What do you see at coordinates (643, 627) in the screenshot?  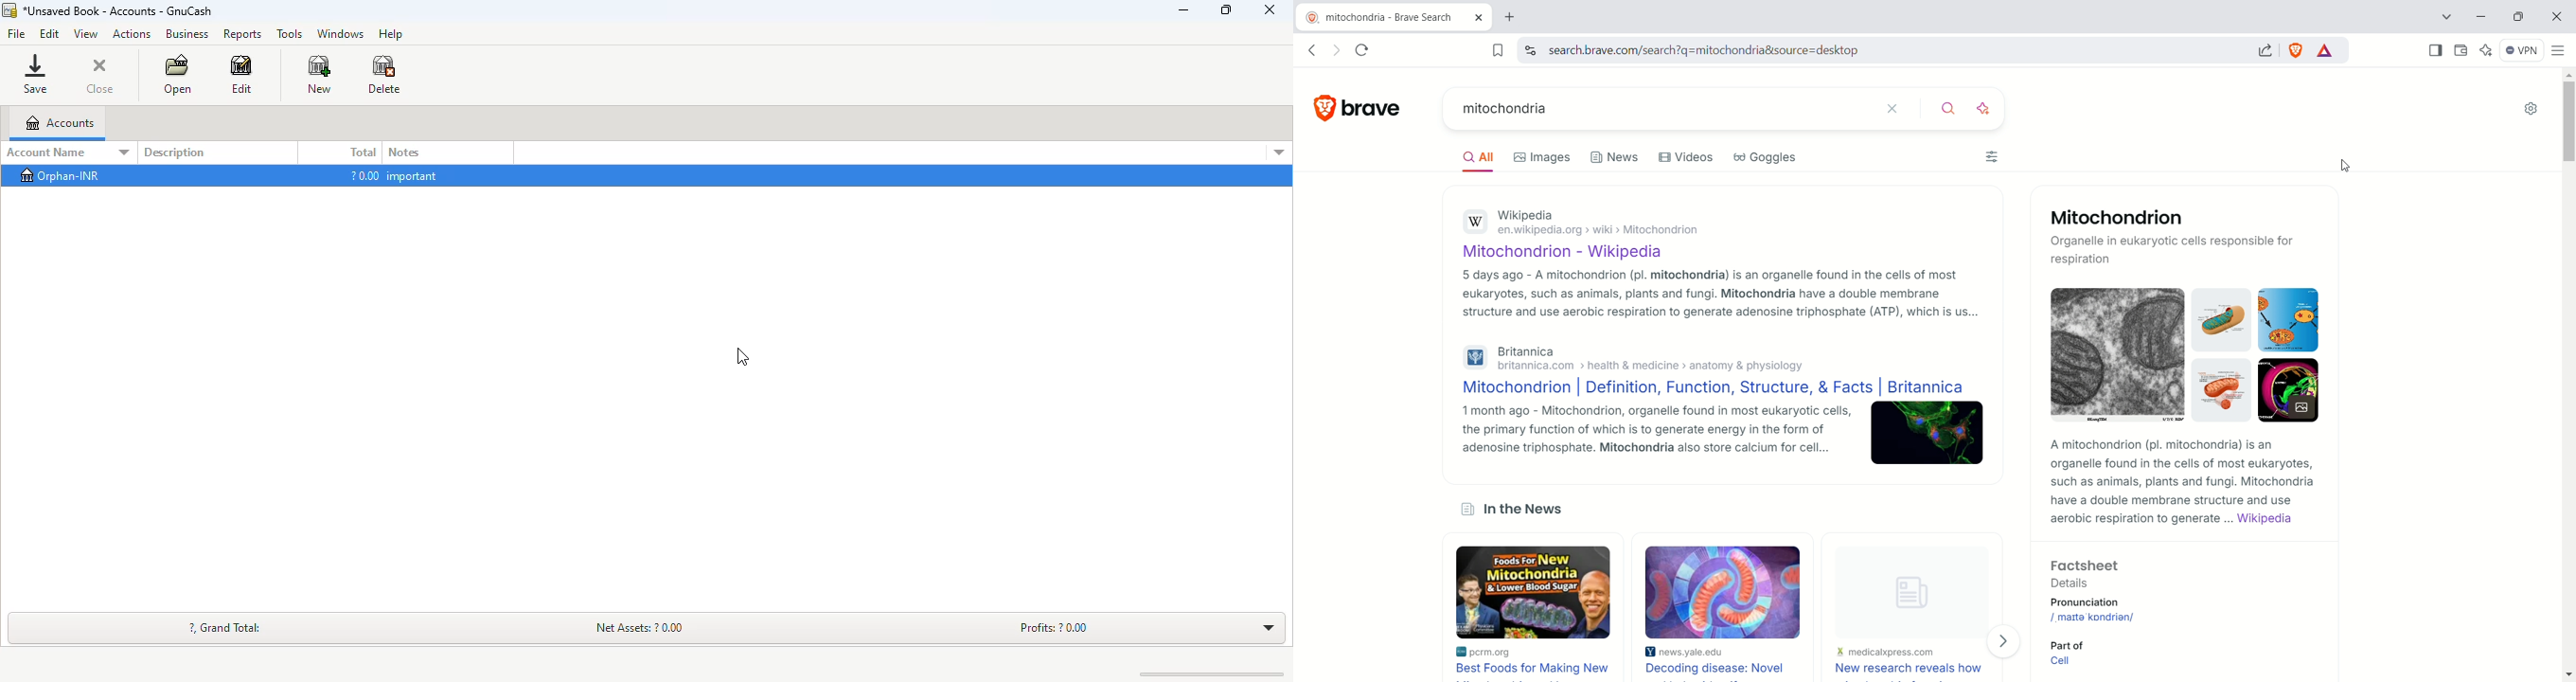 I see `net assets: ? 0.00` at bounding box center [643, 627].